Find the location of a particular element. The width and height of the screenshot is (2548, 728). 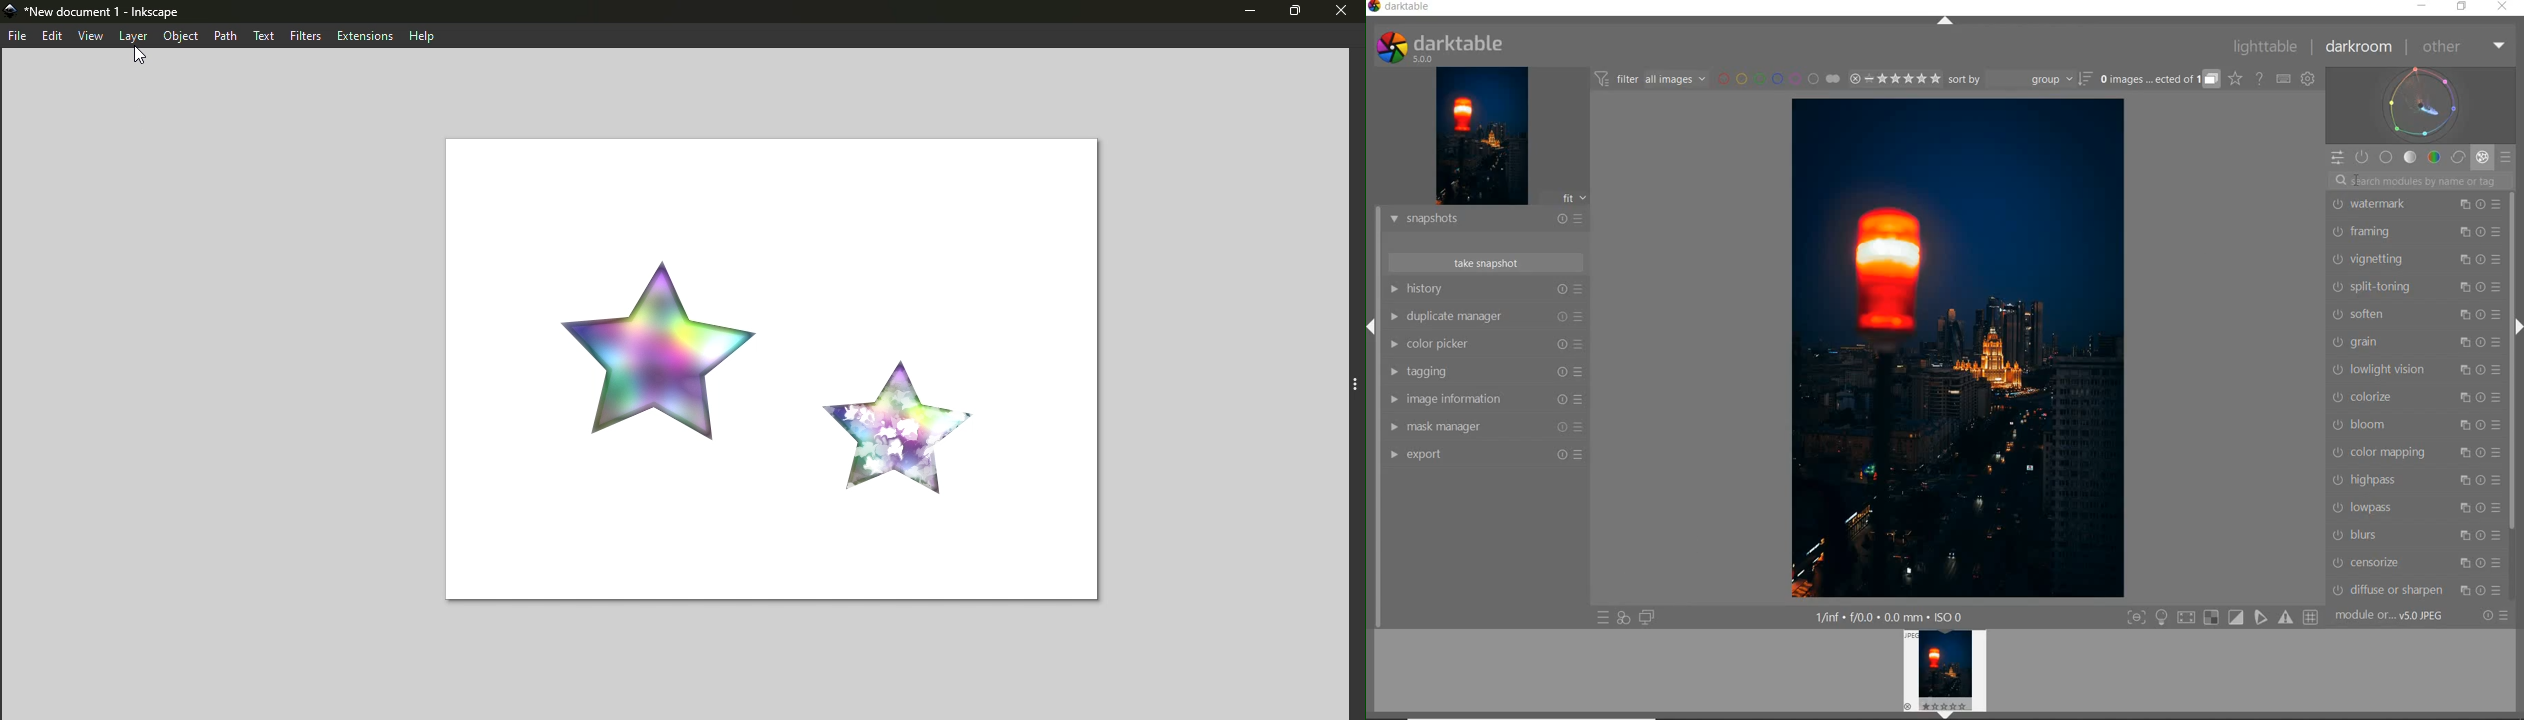

text is located at coordinates (265, 35).